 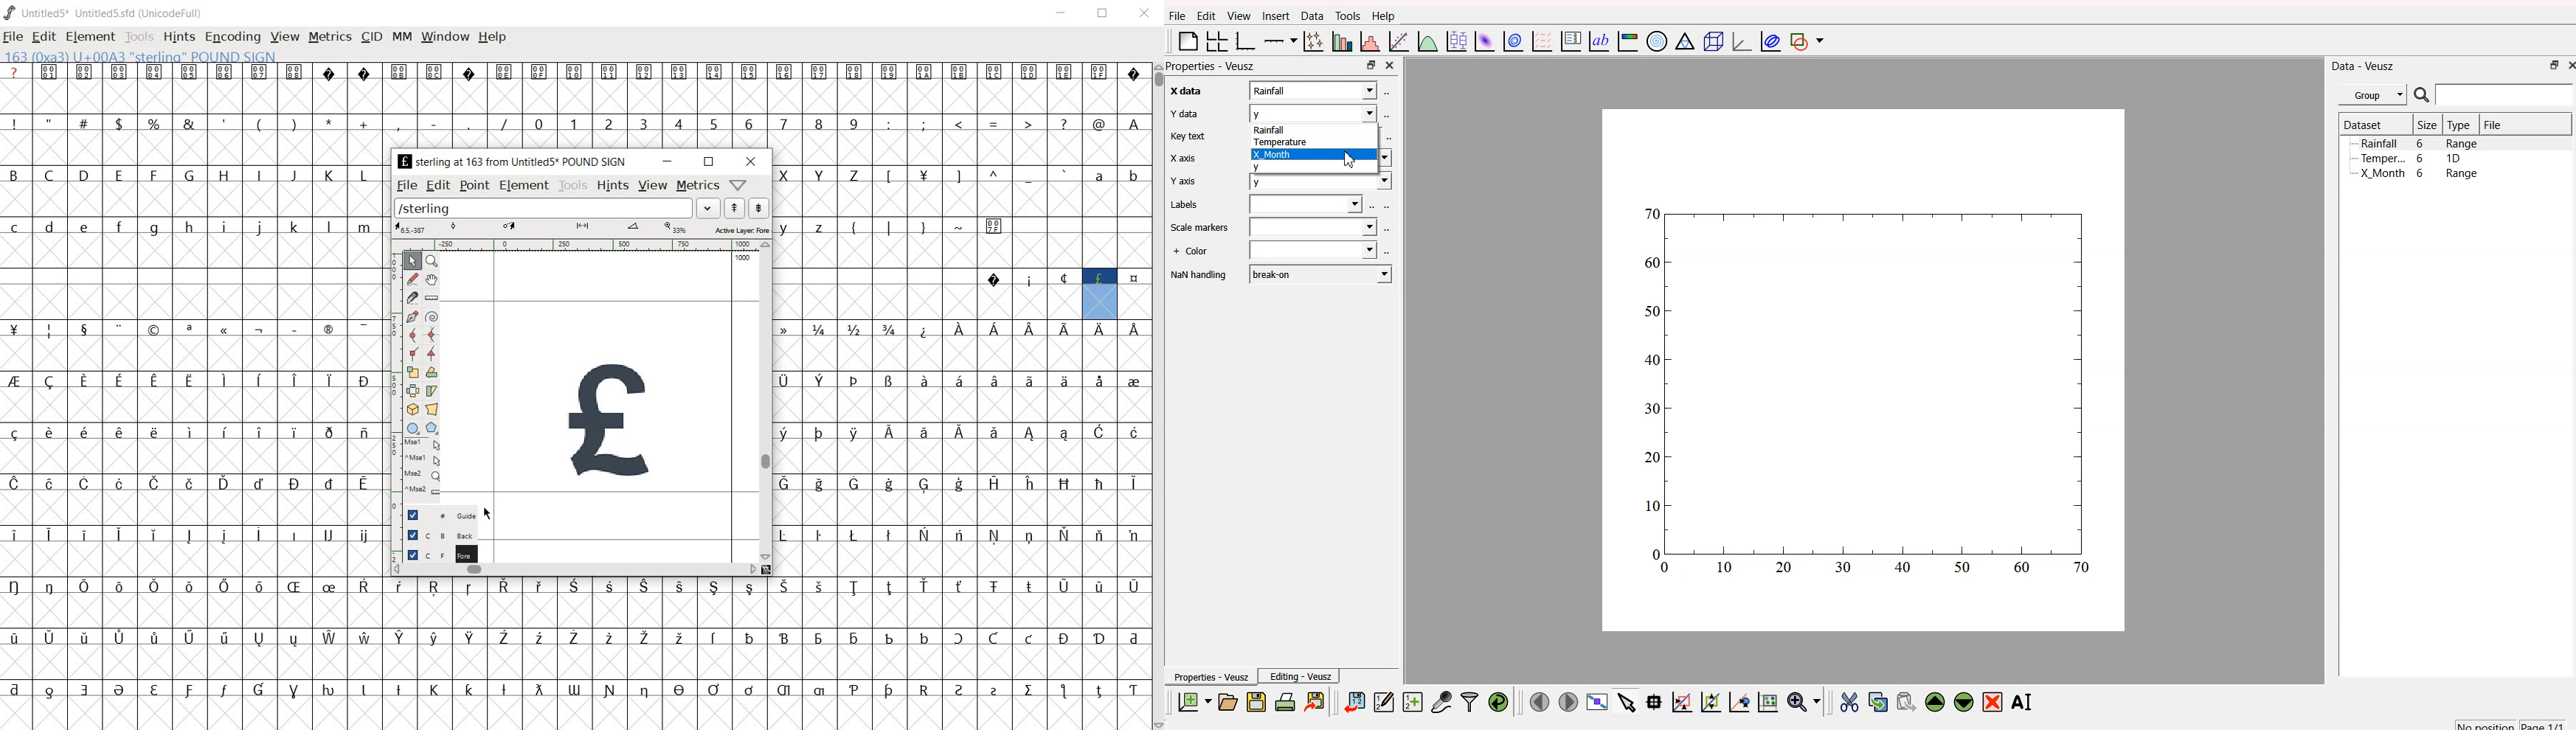 I want to click on save a document, so click(x=1254, y=701).